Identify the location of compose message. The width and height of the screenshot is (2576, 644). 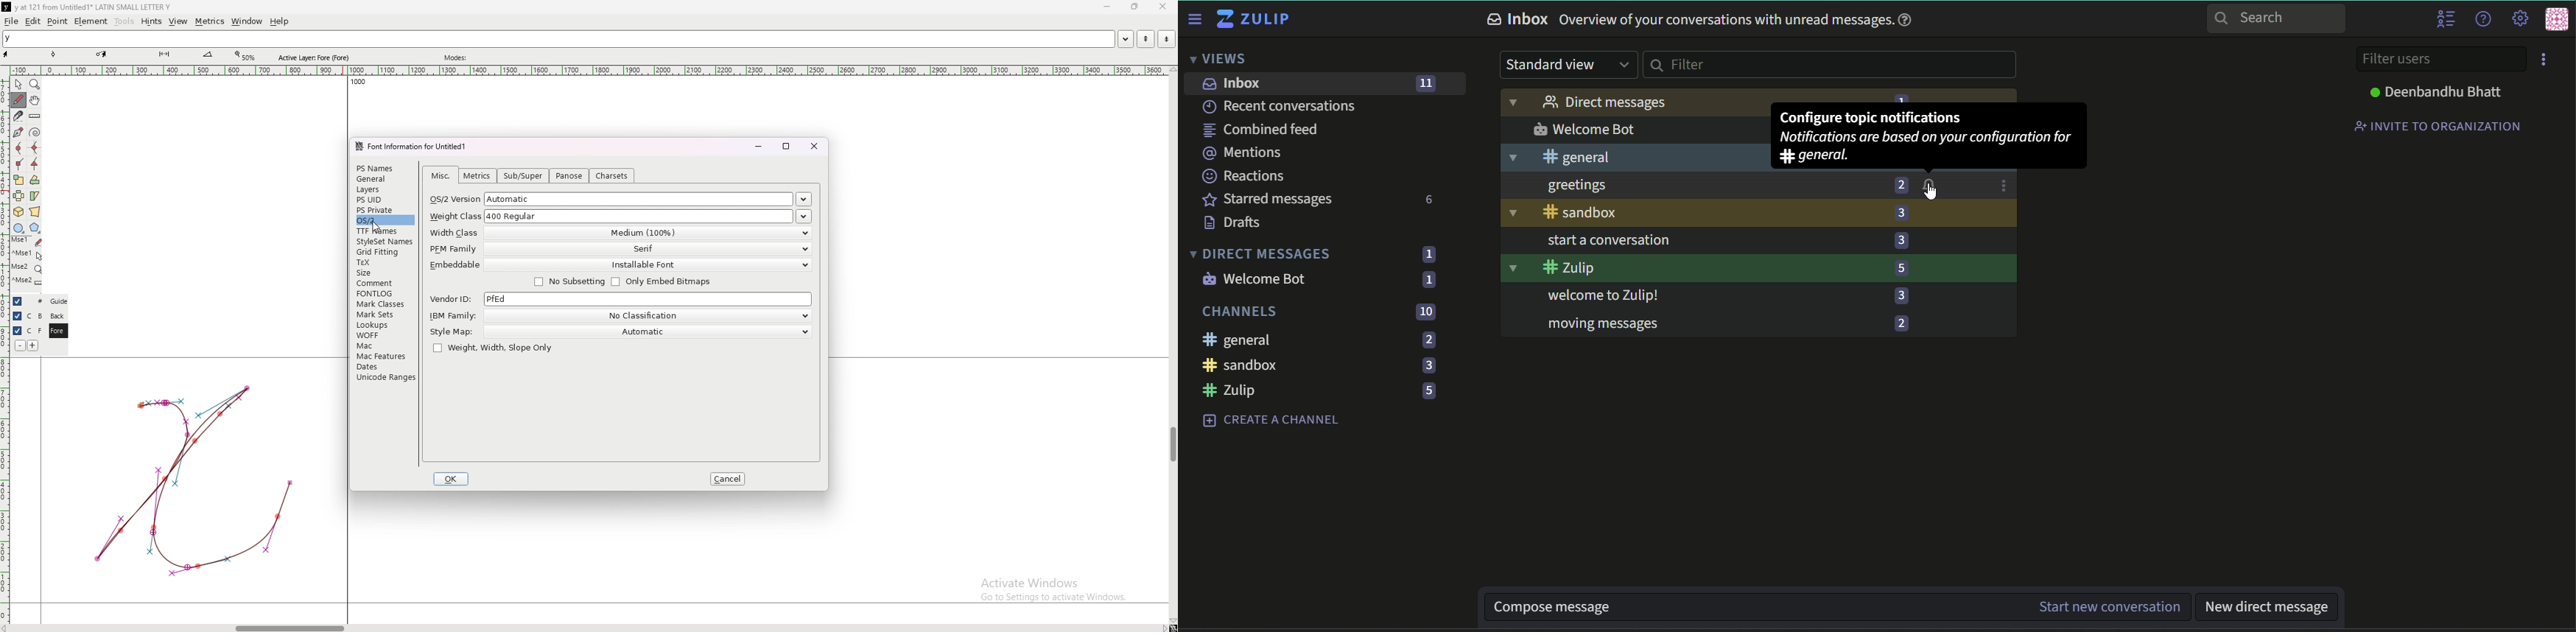
(1749, 608).